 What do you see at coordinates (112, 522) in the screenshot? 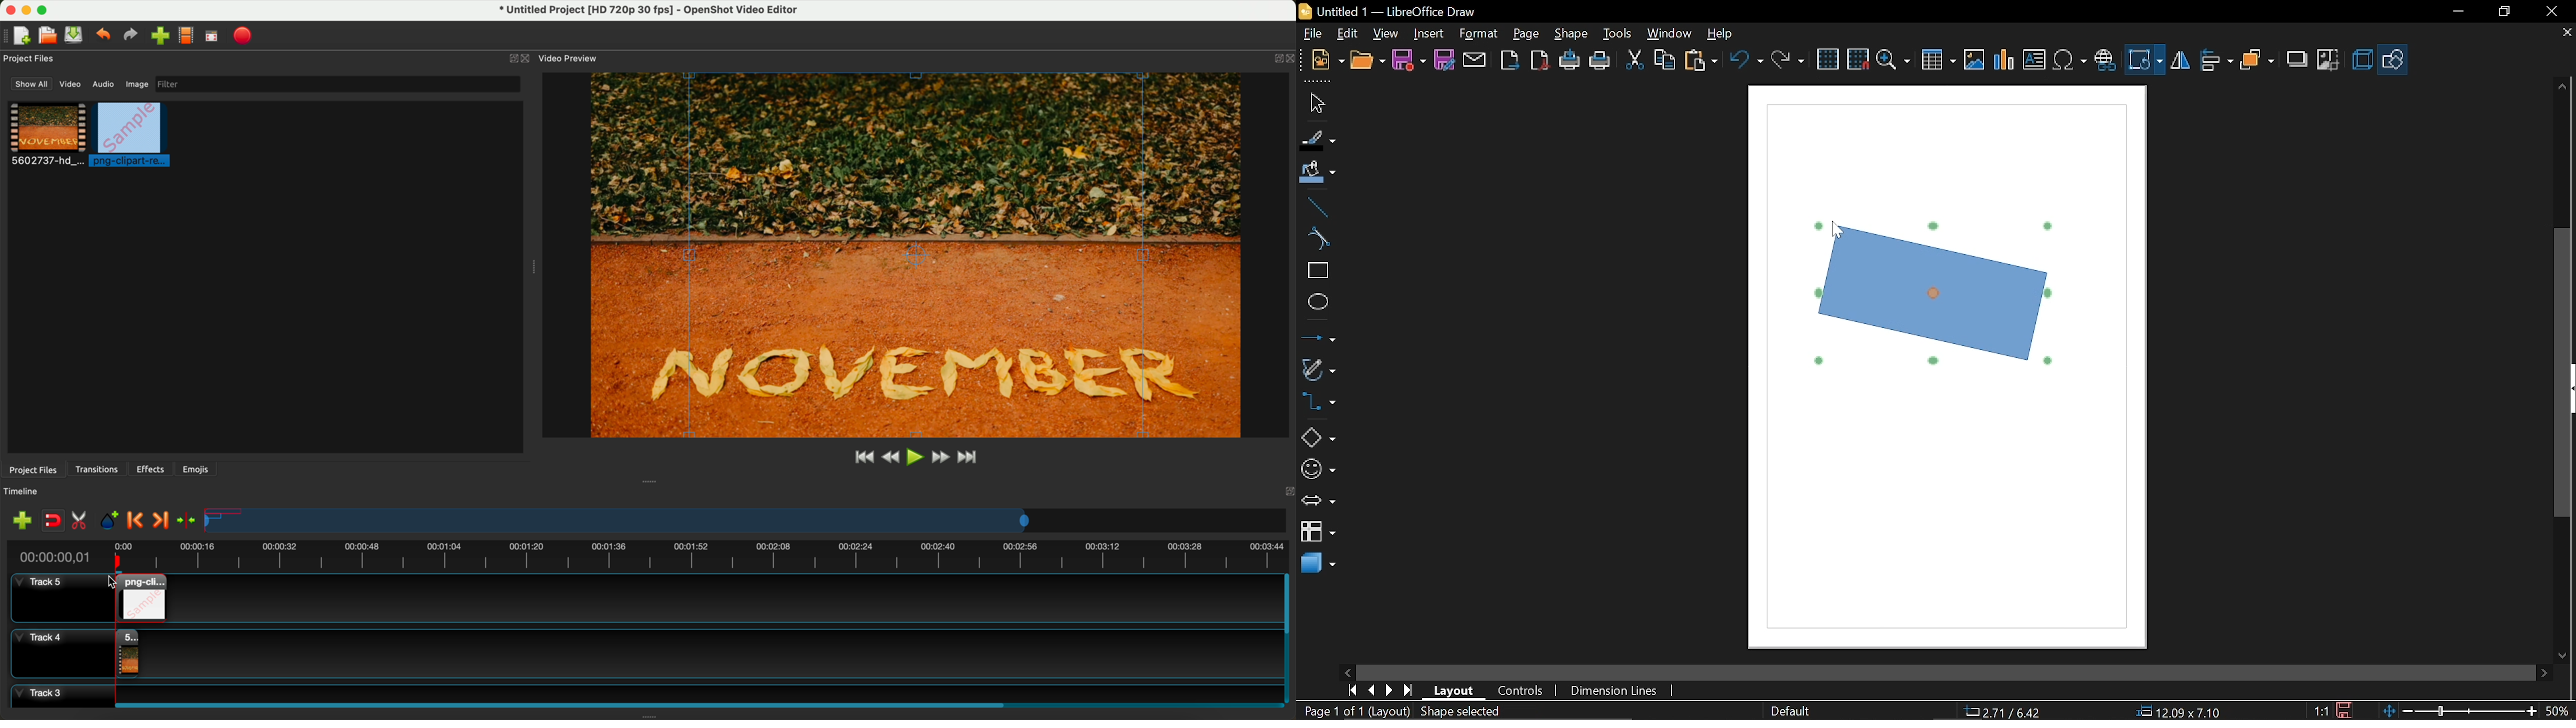
I see `add mark` at bounding box center [112, 522].